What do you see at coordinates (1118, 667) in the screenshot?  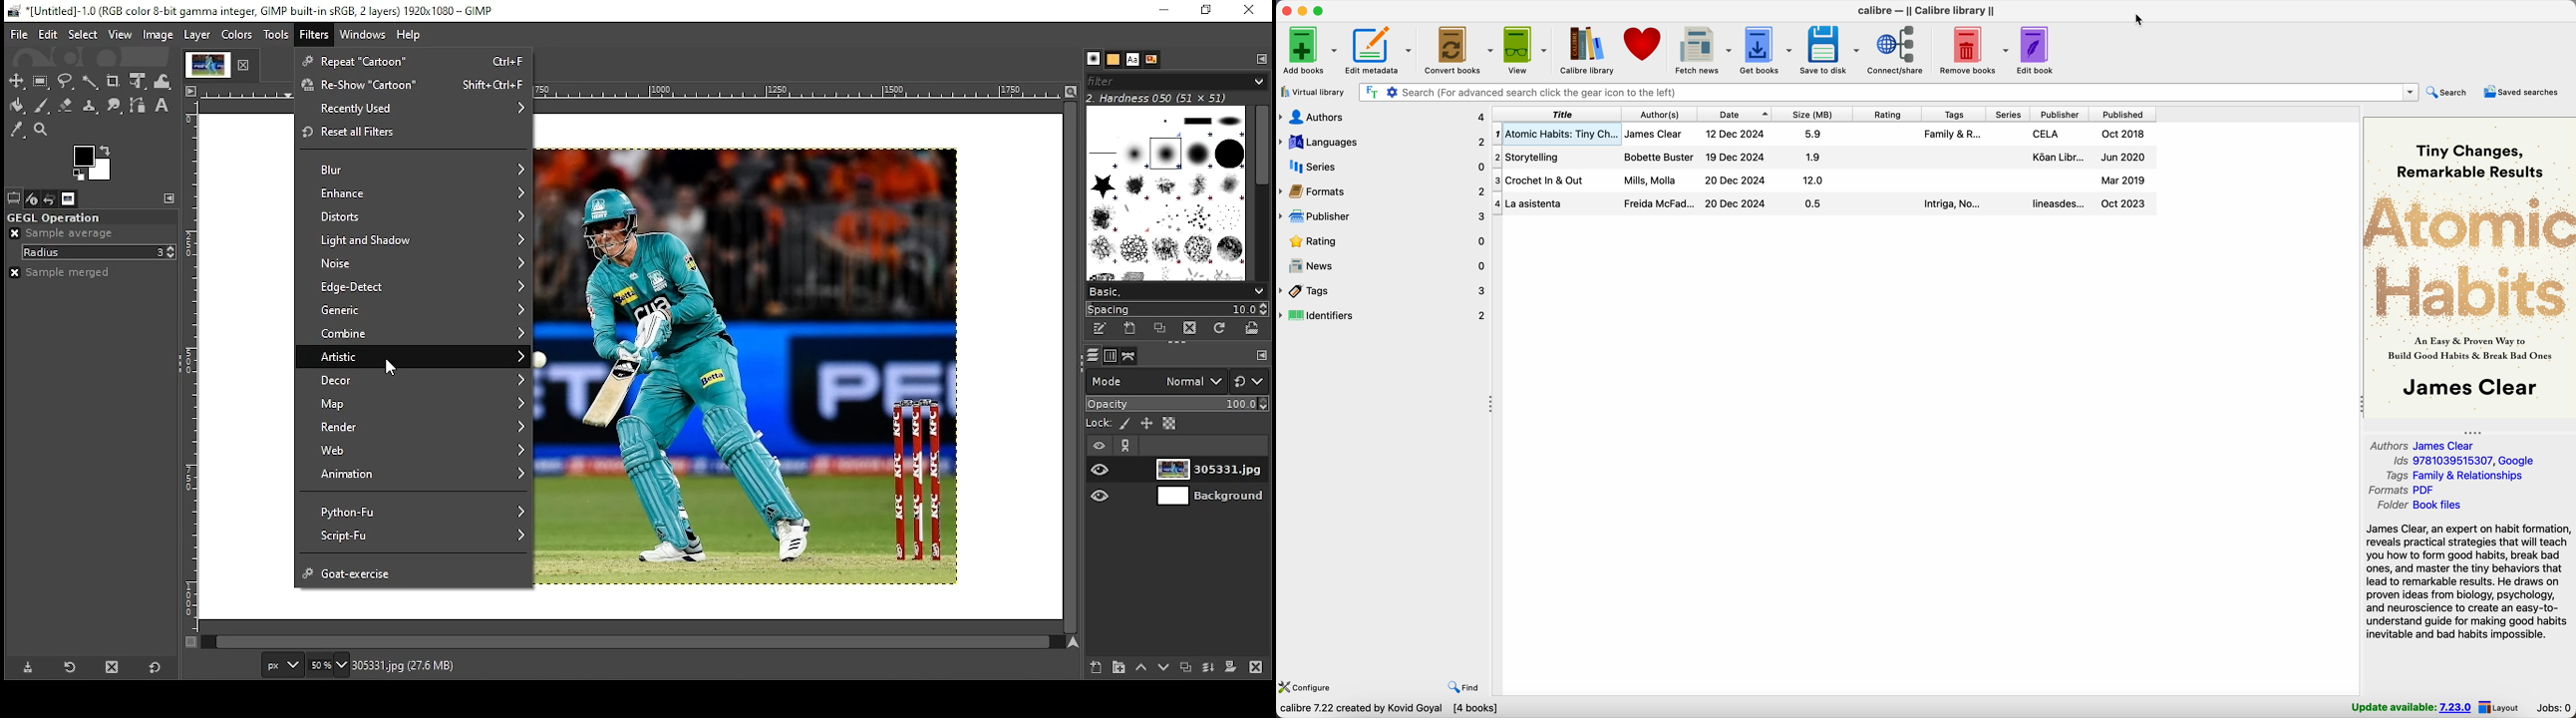 I see `create new layer group` at bounding box center [1118, 667].